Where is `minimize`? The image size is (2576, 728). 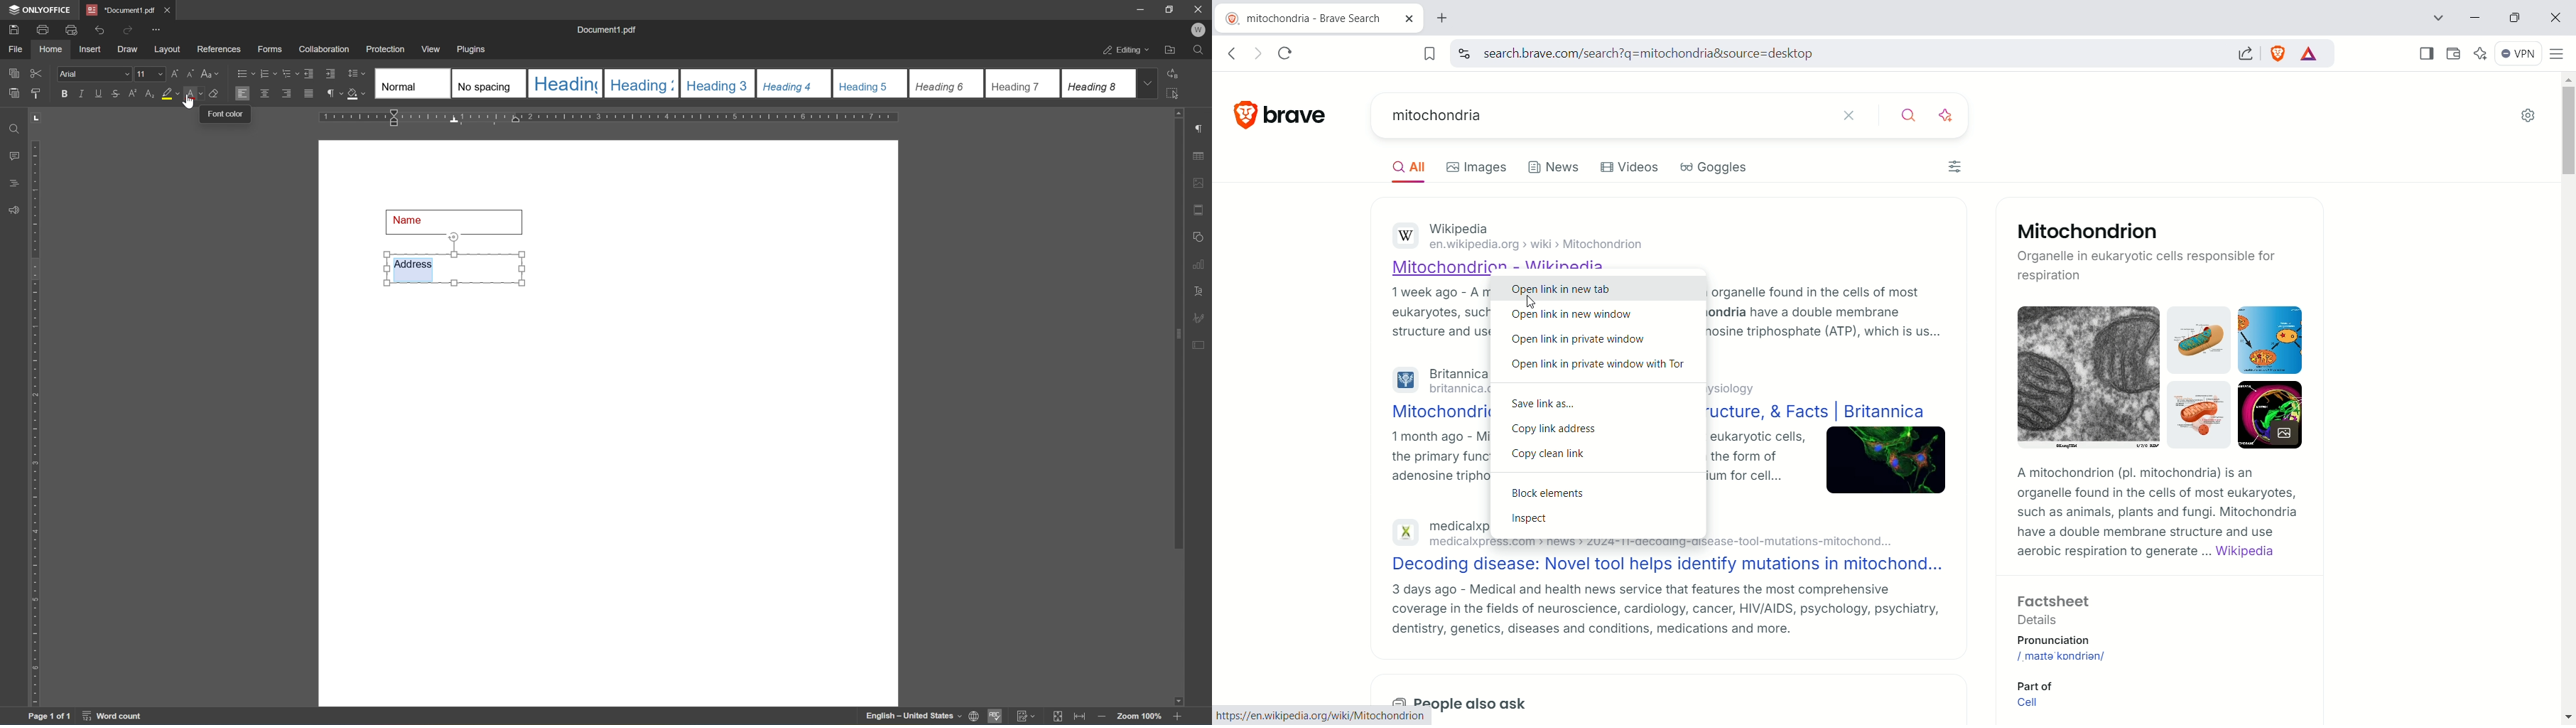 minimize is located at coordinates (1141, 9).